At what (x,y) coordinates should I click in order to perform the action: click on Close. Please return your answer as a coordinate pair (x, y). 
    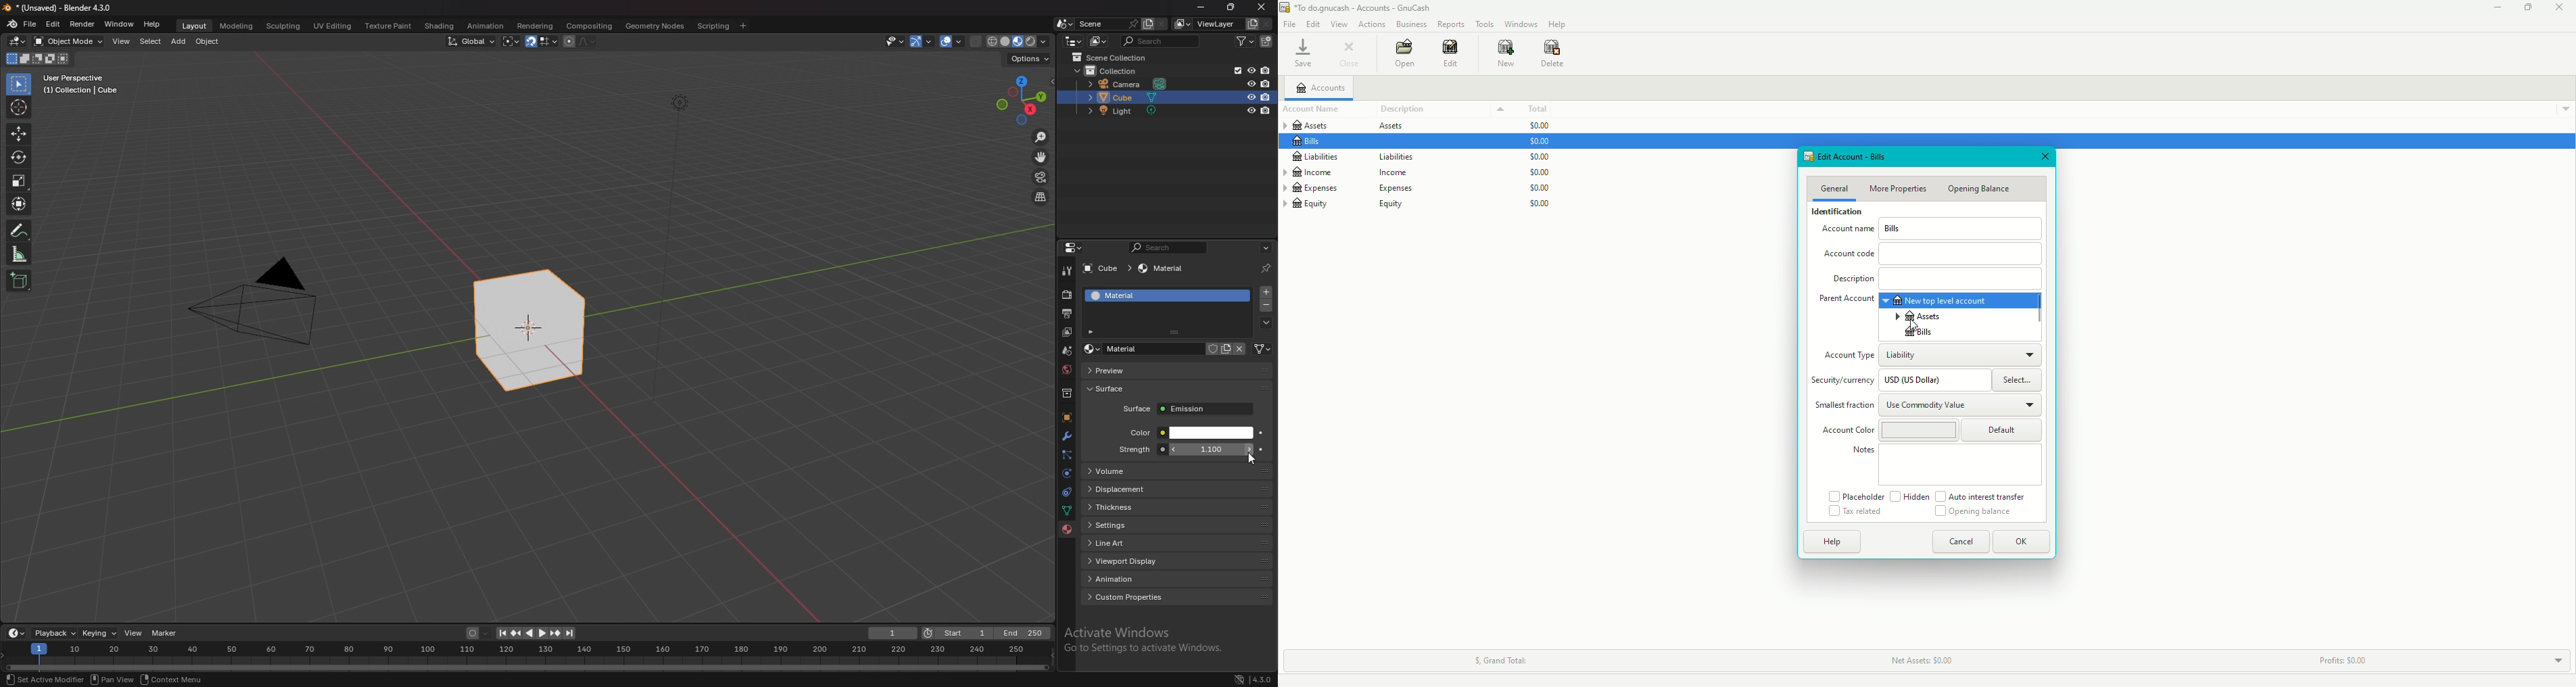
    Looking at the image, I should click on (2044, 156).